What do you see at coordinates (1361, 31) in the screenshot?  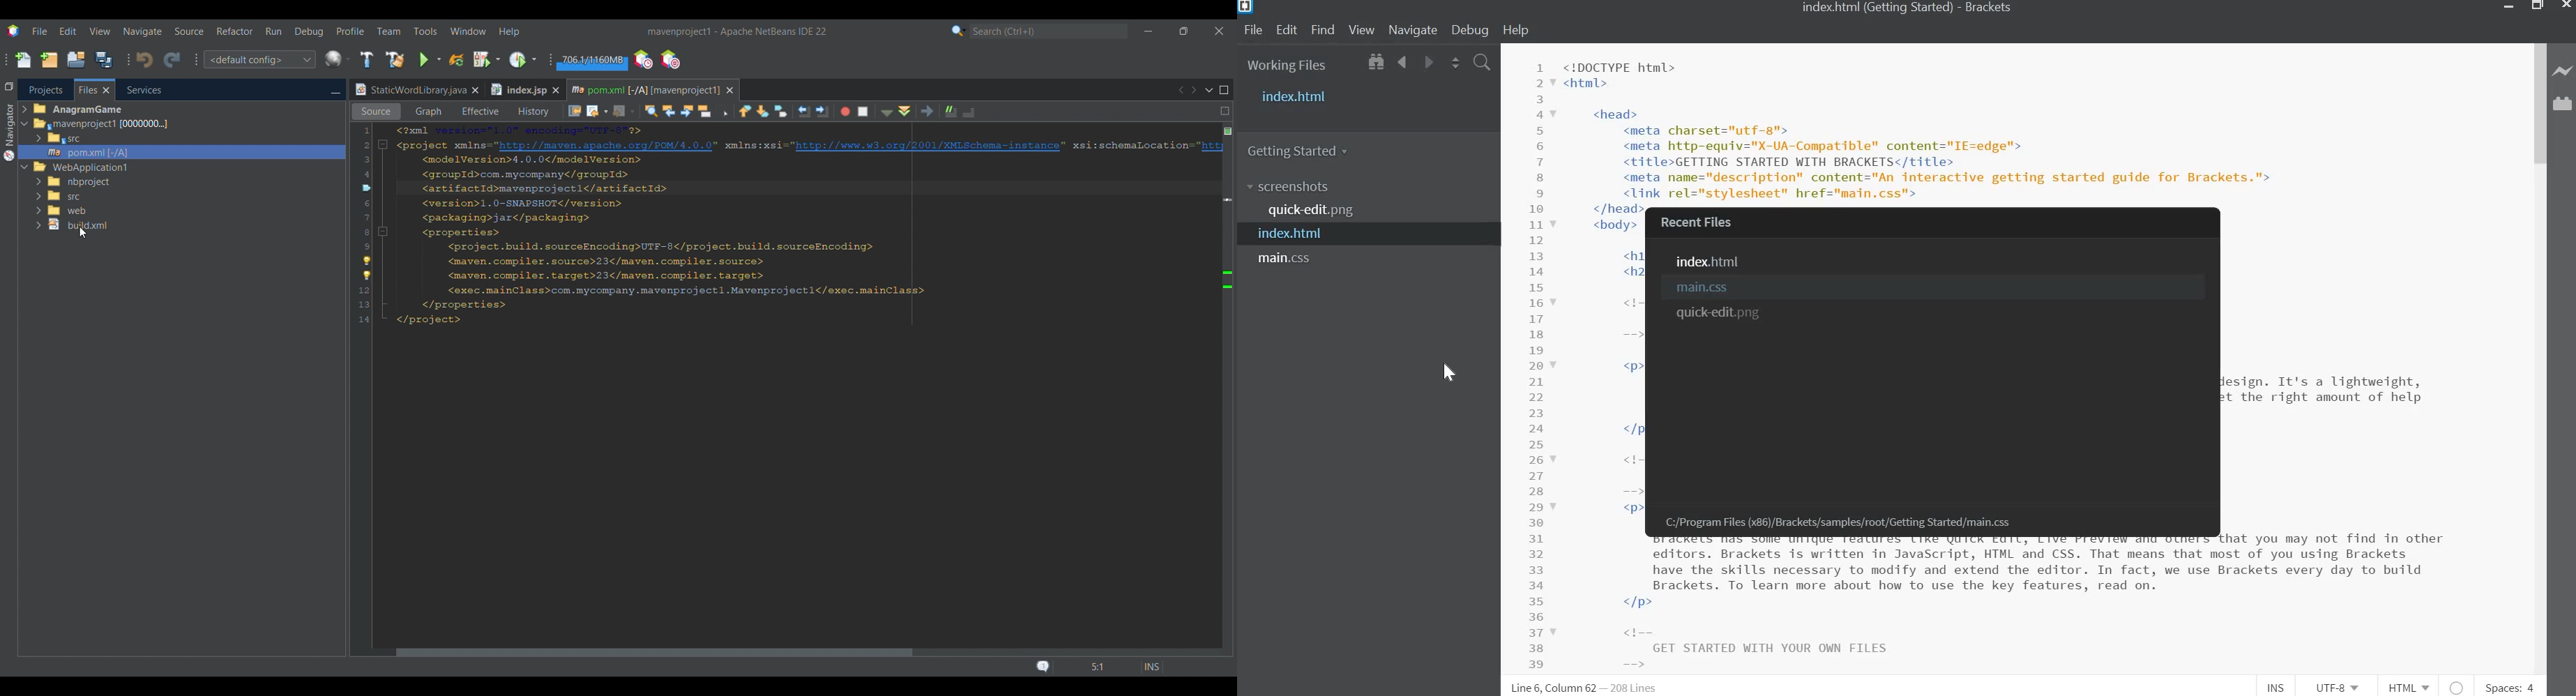 I see `View` at bounding box center [1361, 31].